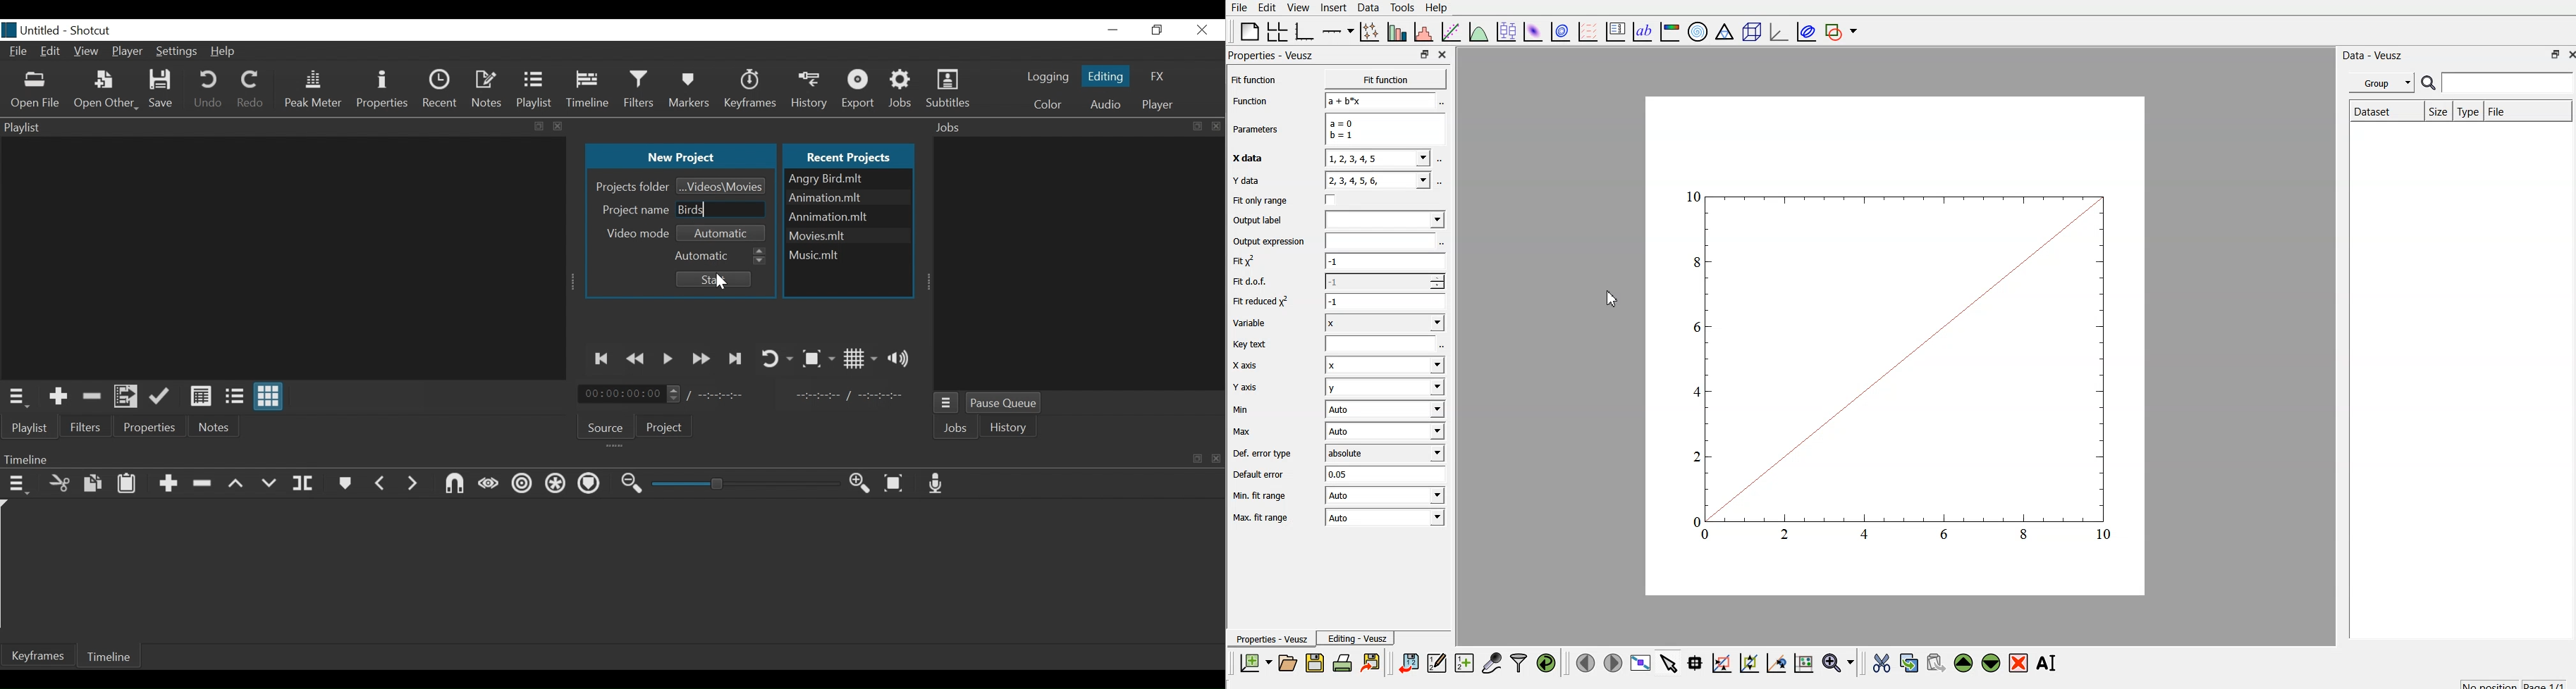 The image size is (2576, 700). I want to click on histogram of a dataset, so click(1423, 32).